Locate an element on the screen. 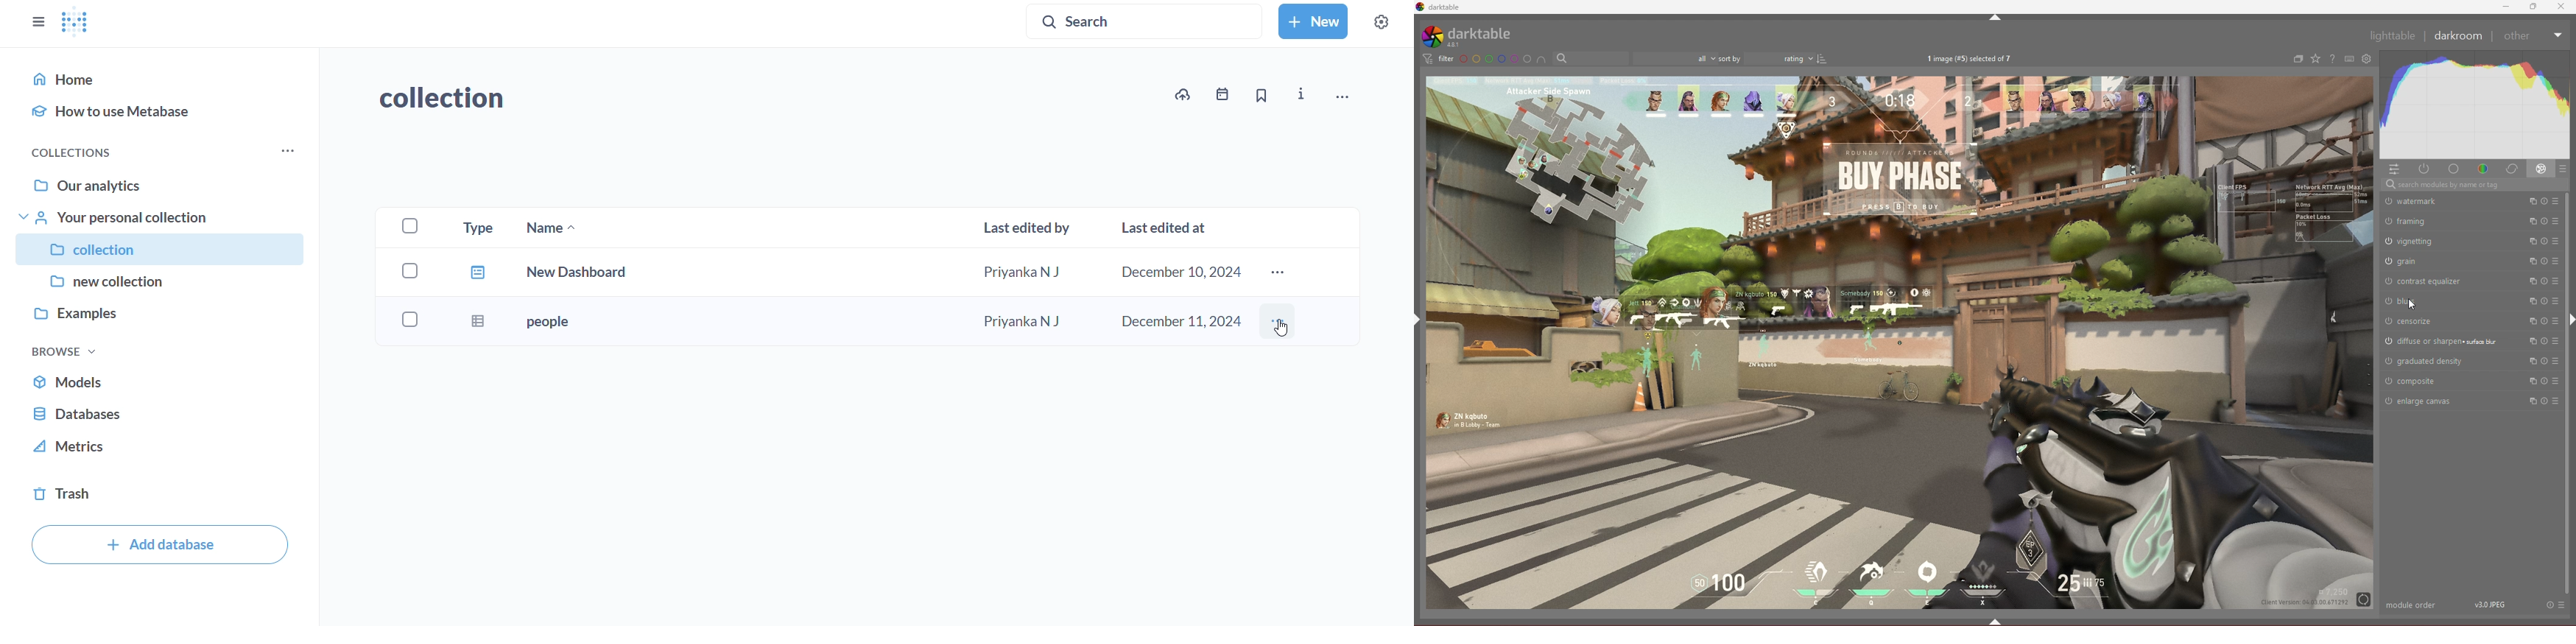 This screenshot has width=2576, height=644. composite is located at coordinates (2420, 381).